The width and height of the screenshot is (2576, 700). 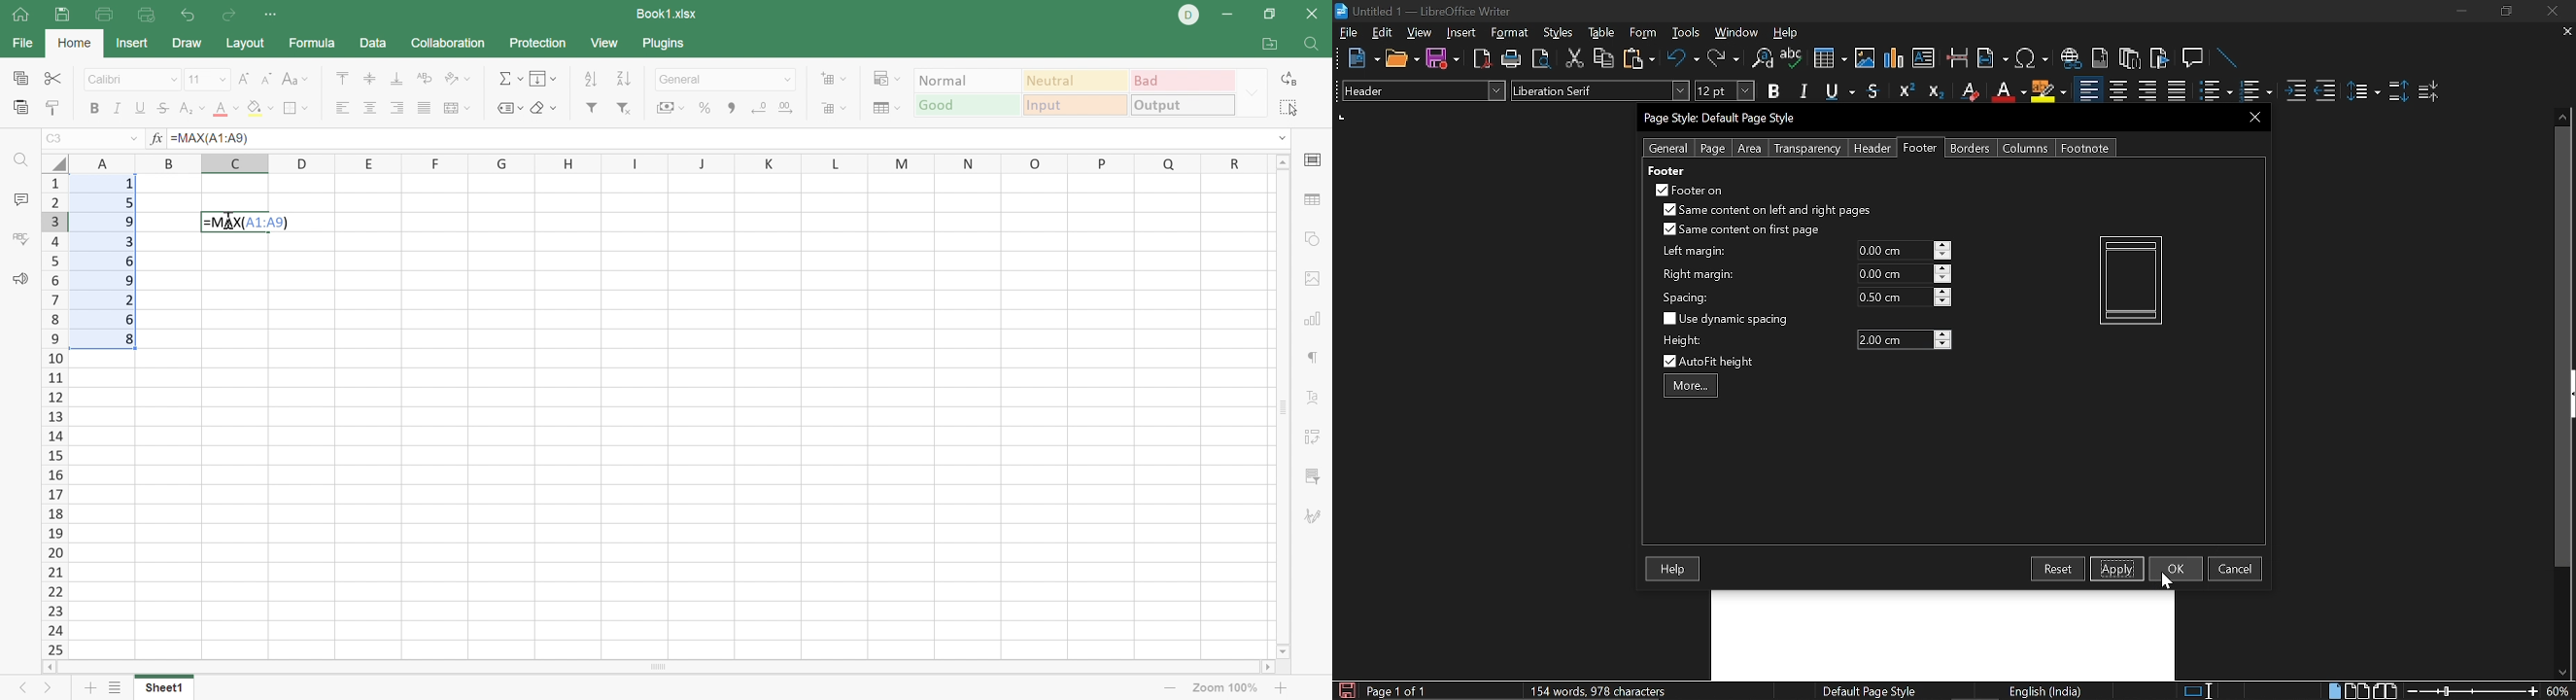 What do you see at coordinates (1315, 161) in the screenshot?
I see `cell settings` at bounding box center [1315, 161].